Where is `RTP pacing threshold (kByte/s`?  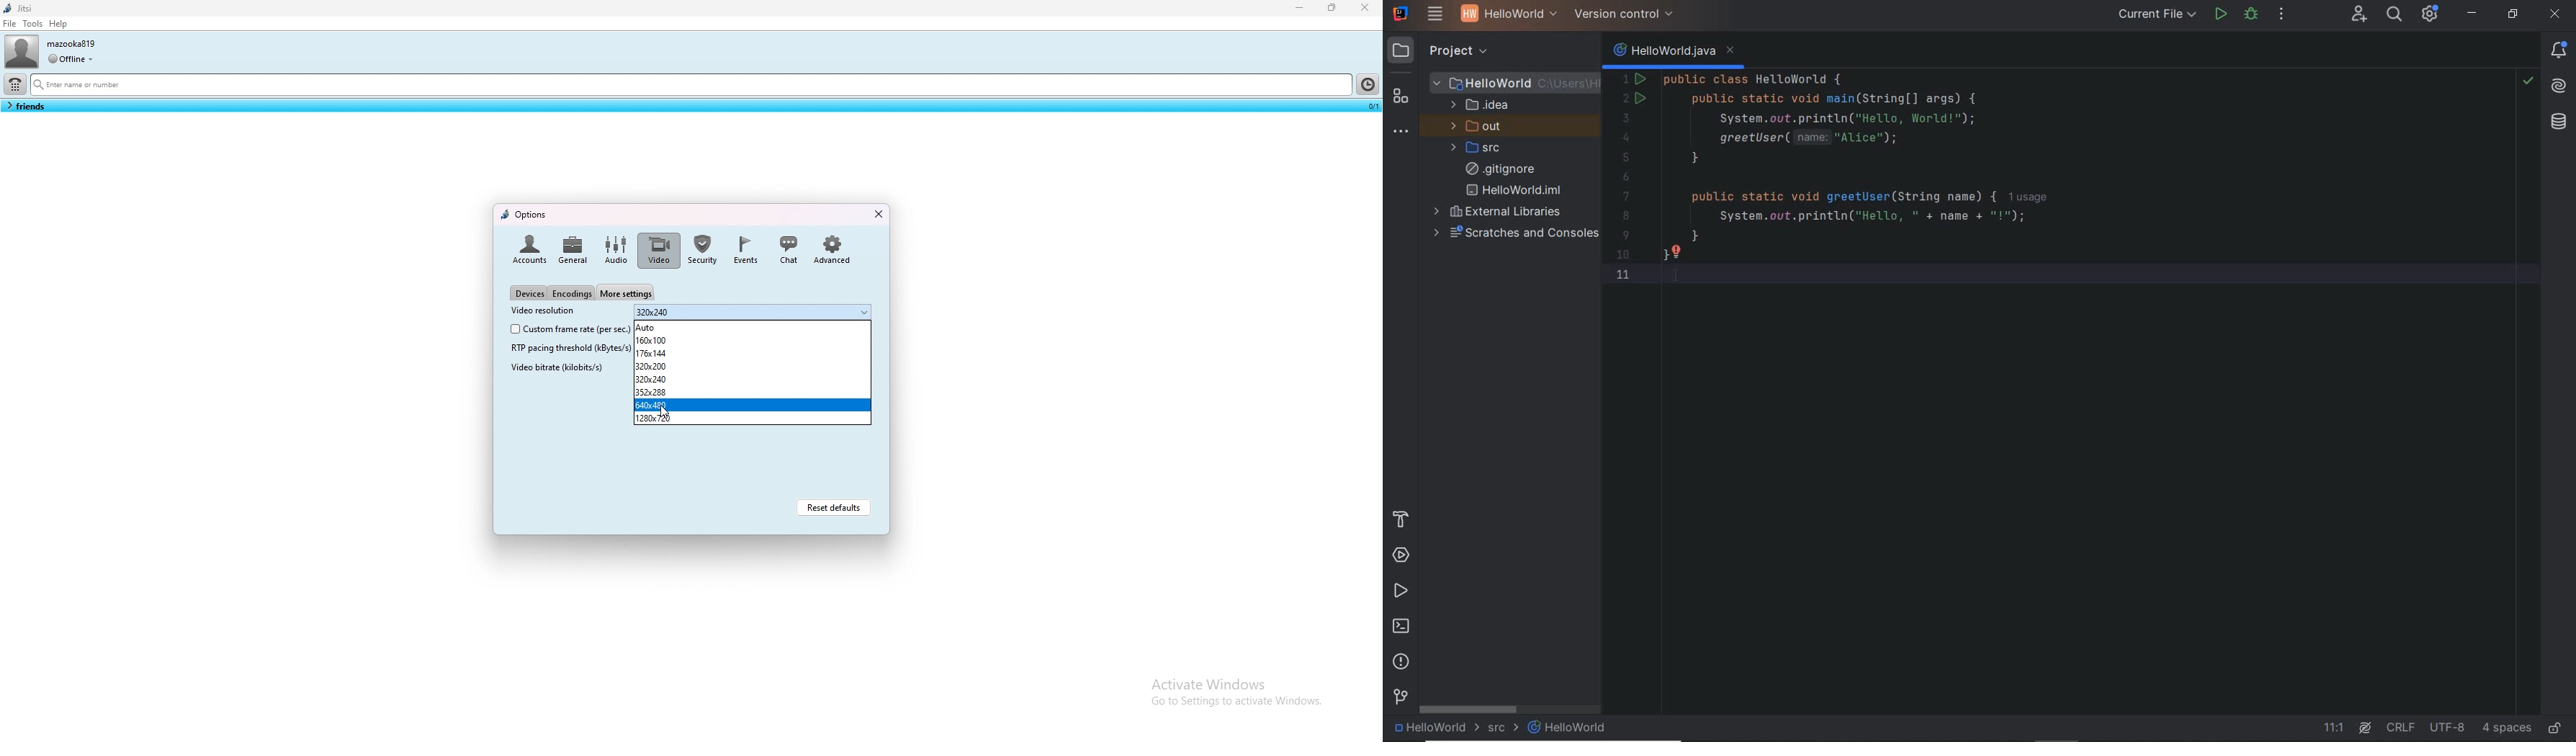 RTP pacing threshold (kByte/s is located at coordinates (565, 347).